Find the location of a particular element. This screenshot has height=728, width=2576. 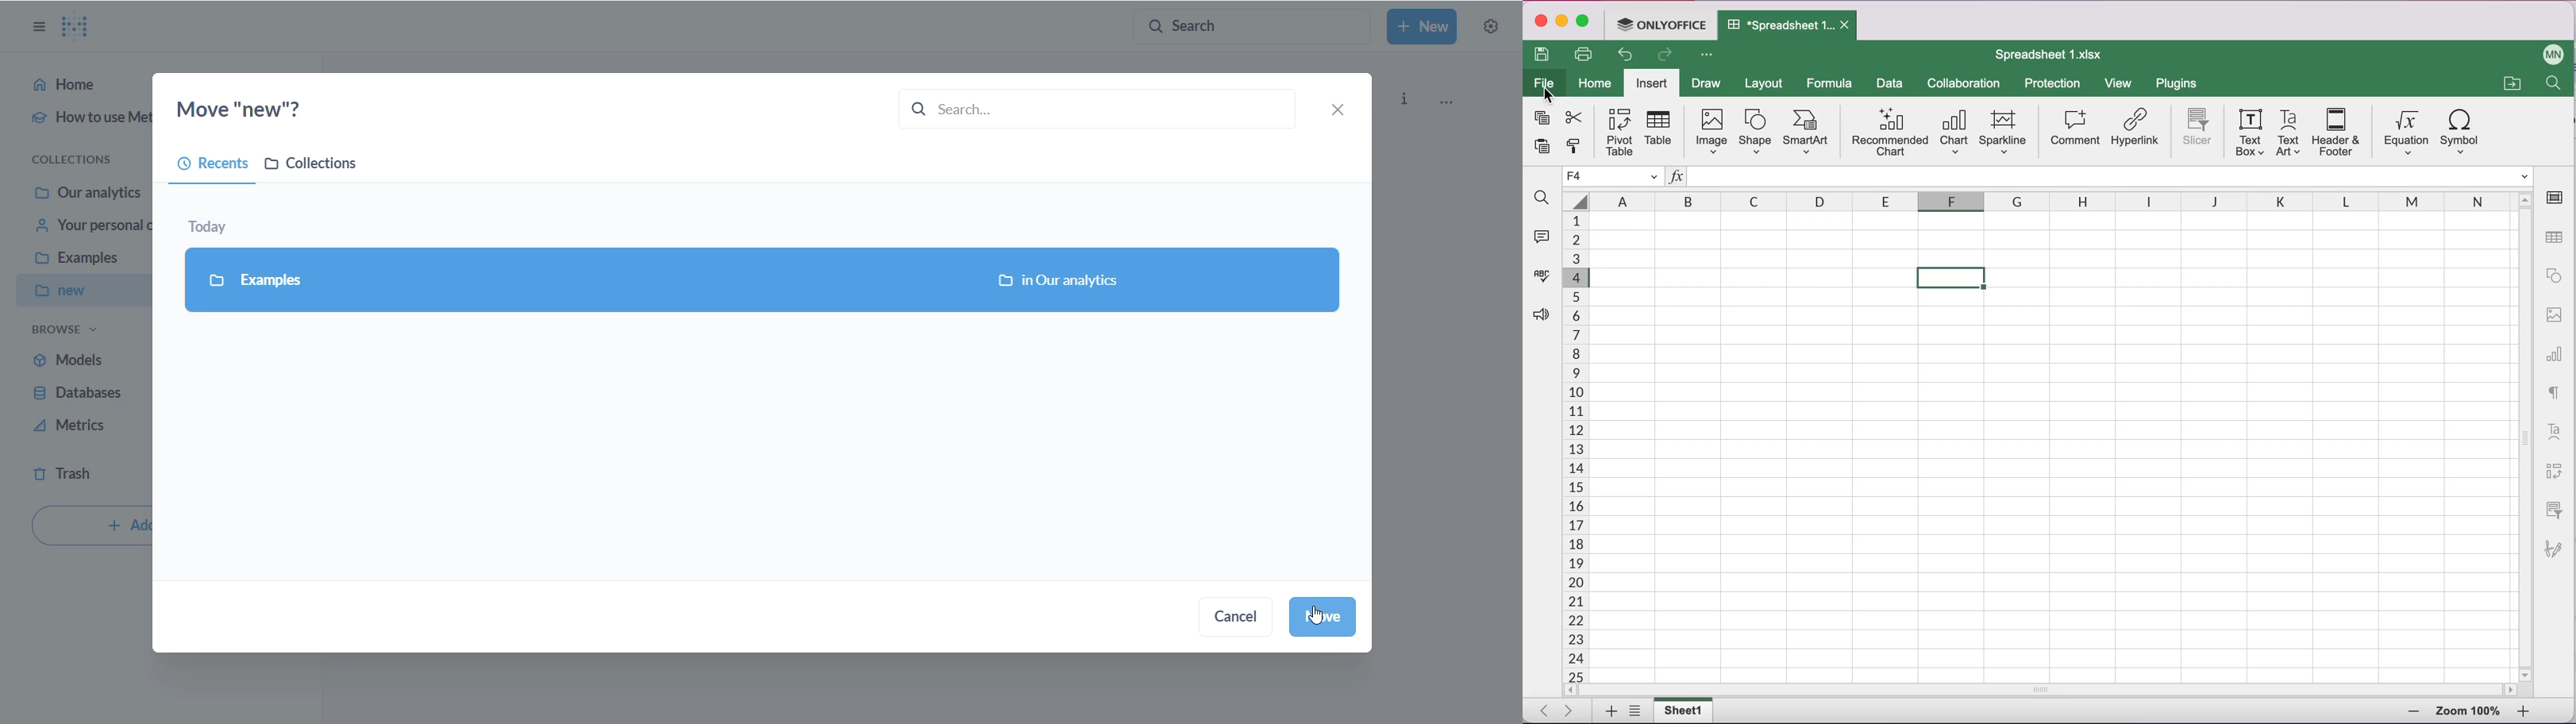

chart is located at coordinates (1954, 132).